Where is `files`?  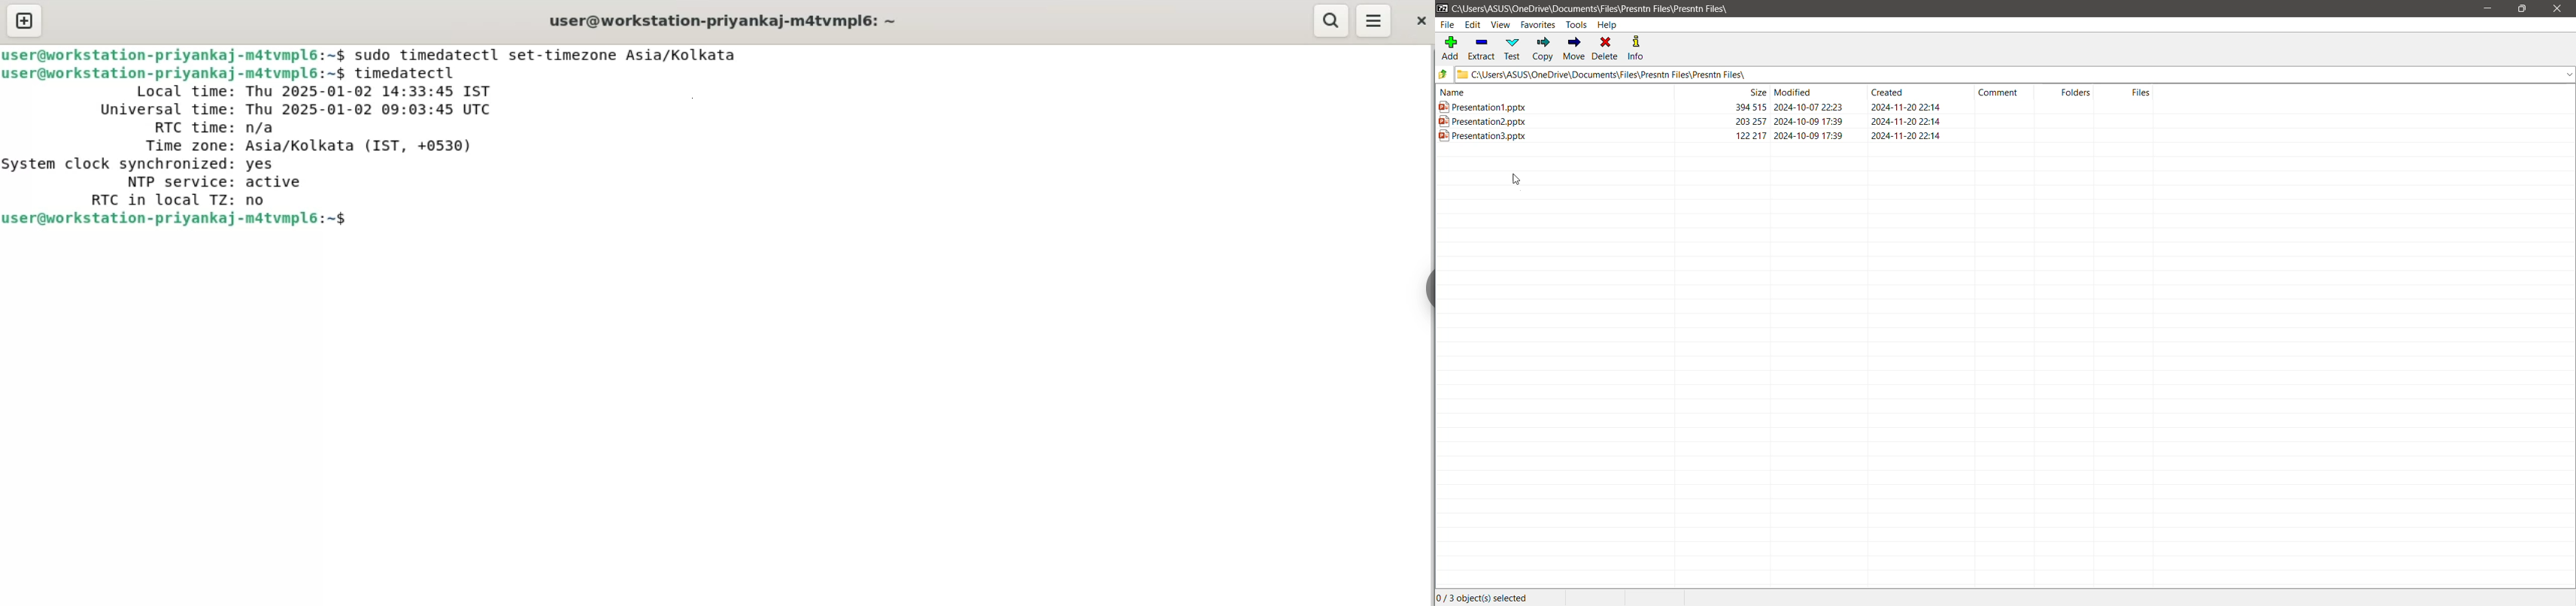
files is located at coordinates (2141, 92).